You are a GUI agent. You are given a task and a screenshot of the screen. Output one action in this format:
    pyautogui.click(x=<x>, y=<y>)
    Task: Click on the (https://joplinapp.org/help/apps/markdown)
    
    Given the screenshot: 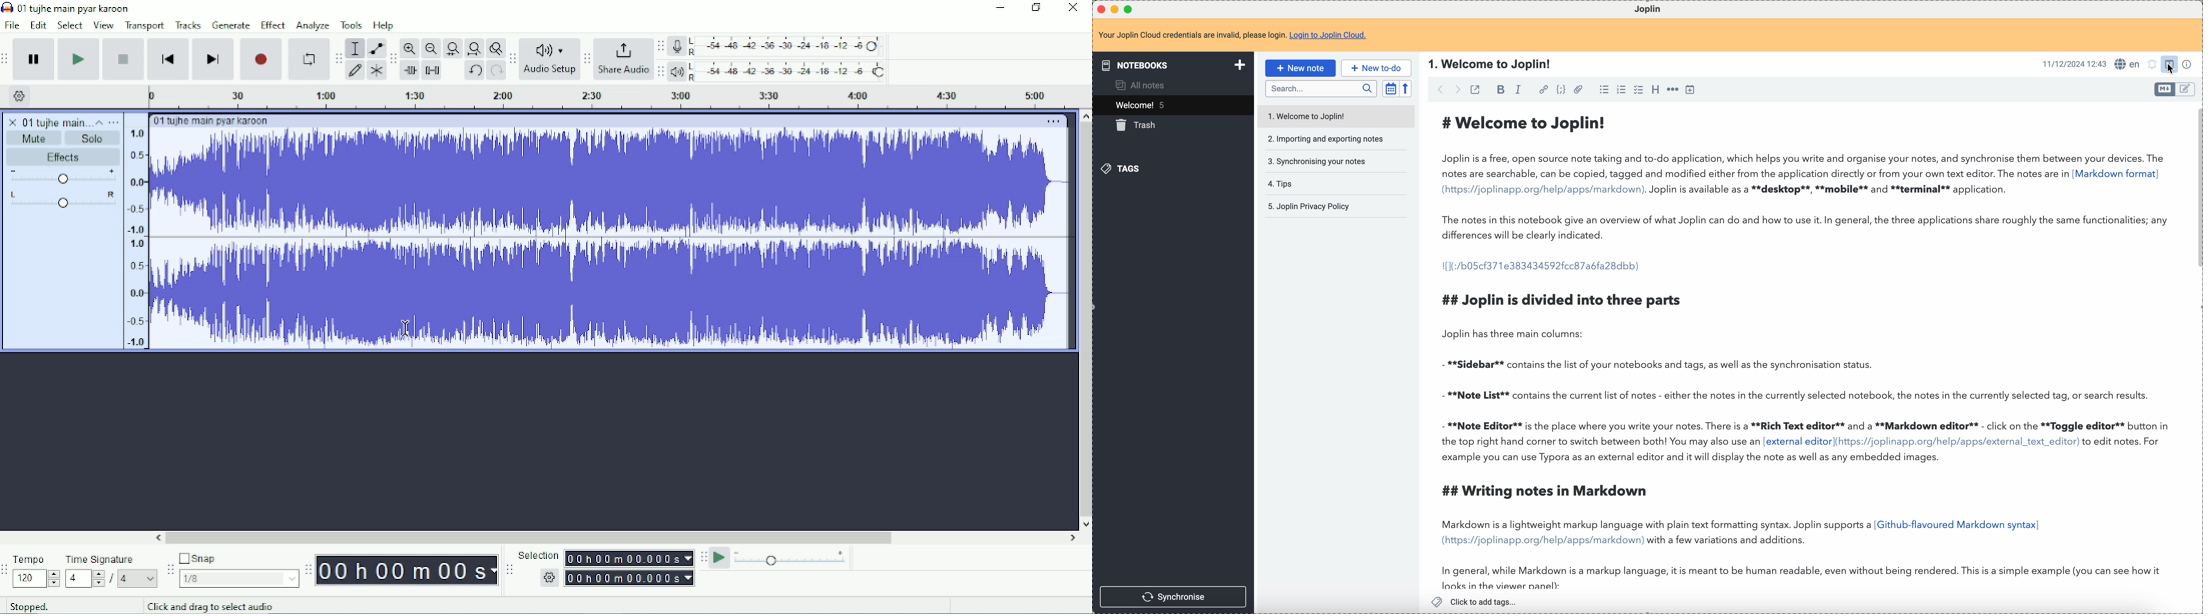 What is the action you would take?
    pyautogui.click(x=1543, y=190)
    